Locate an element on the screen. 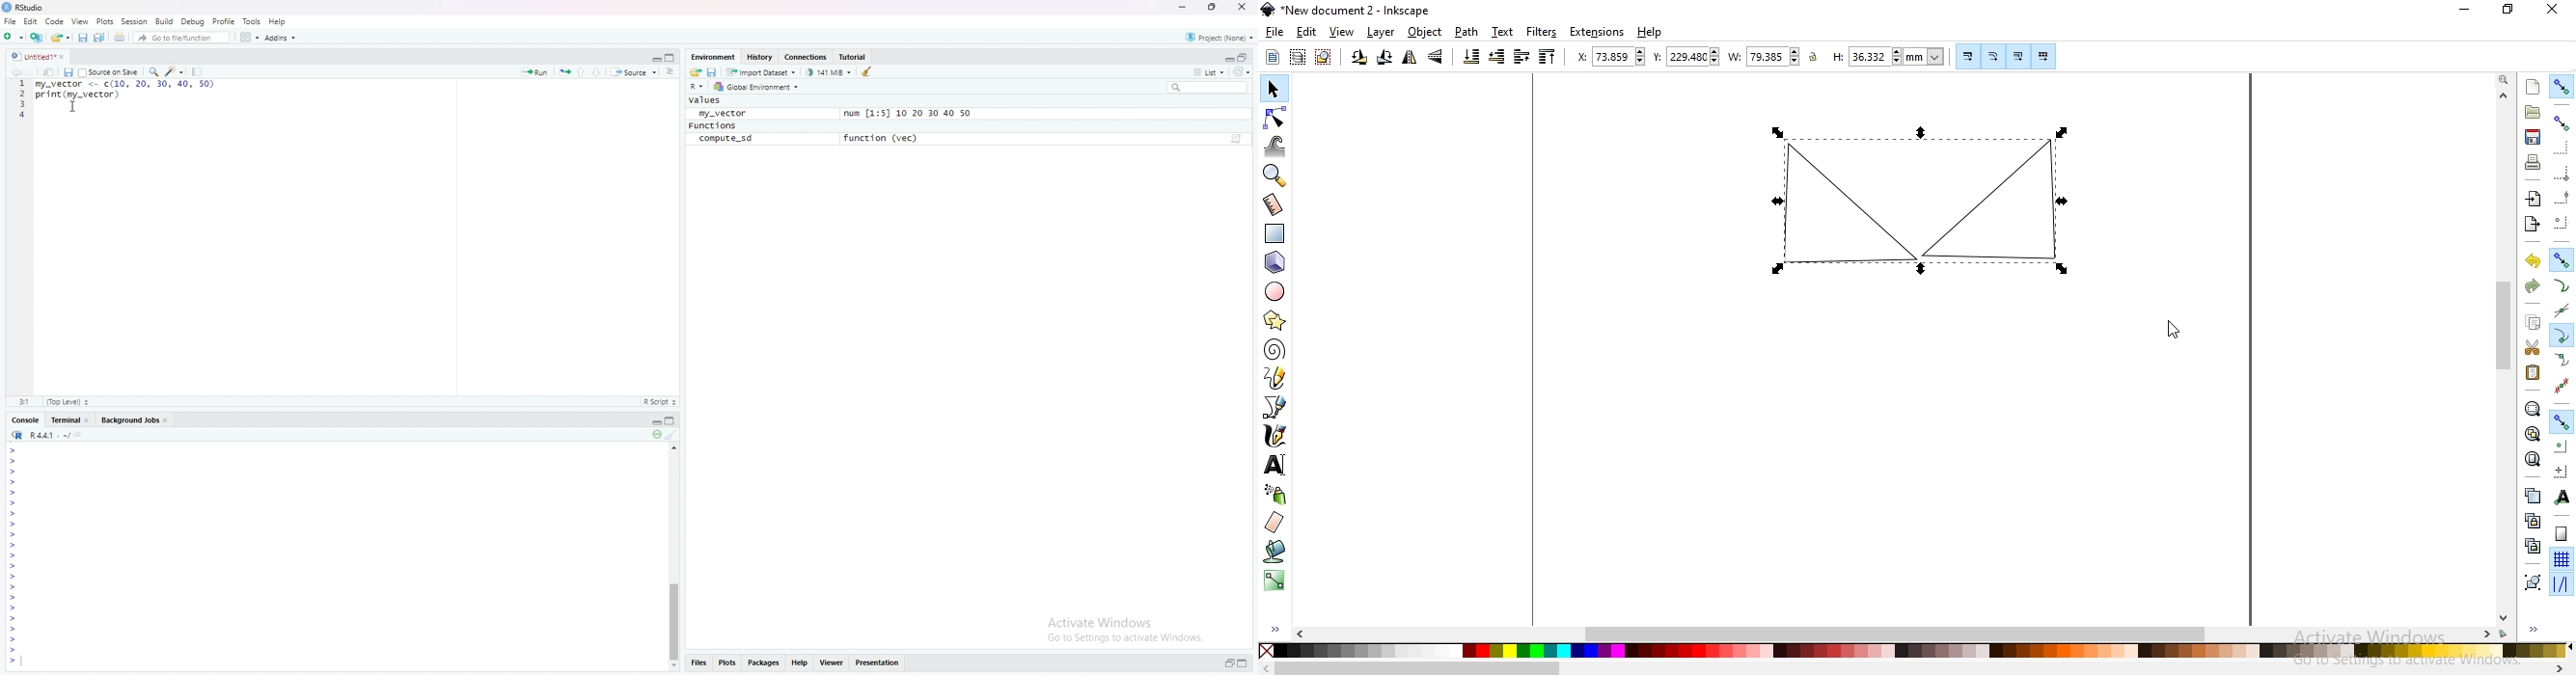  Minimize is located at coordinates (653, 57).